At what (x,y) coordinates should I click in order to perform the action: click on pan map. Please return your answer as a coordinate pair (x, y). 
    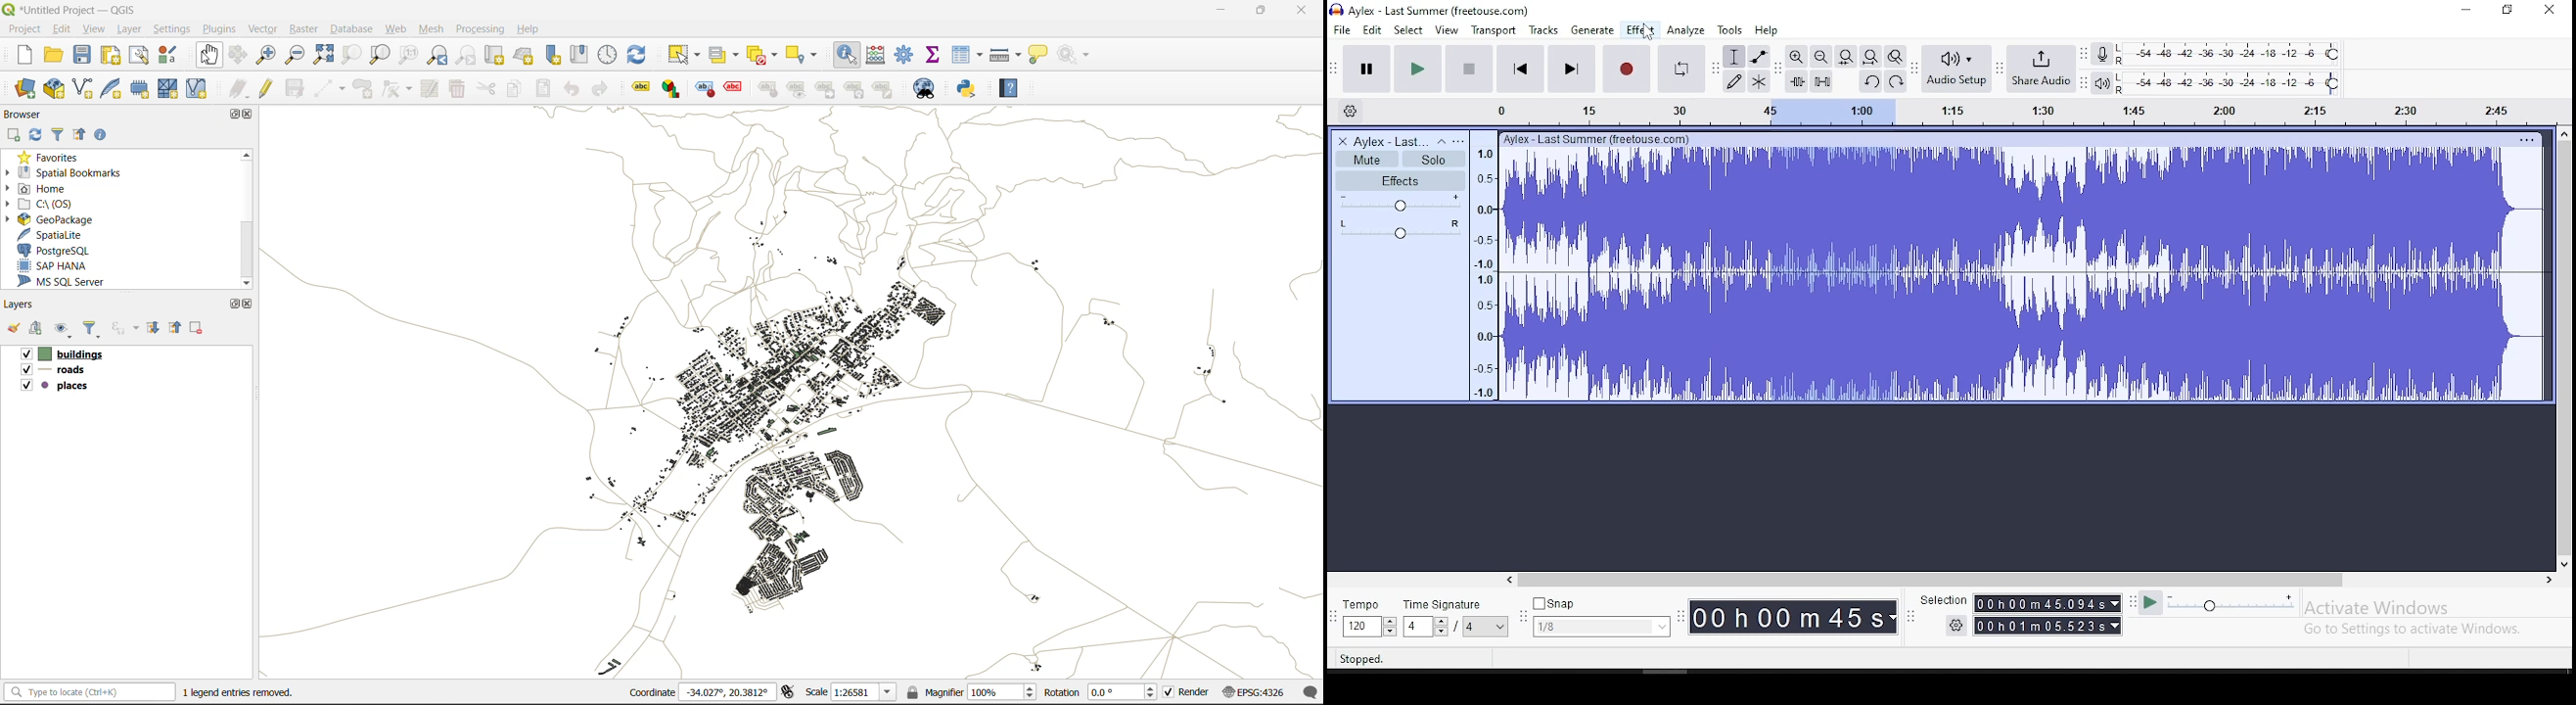
    Looking at the image, I should click on (206, 53).